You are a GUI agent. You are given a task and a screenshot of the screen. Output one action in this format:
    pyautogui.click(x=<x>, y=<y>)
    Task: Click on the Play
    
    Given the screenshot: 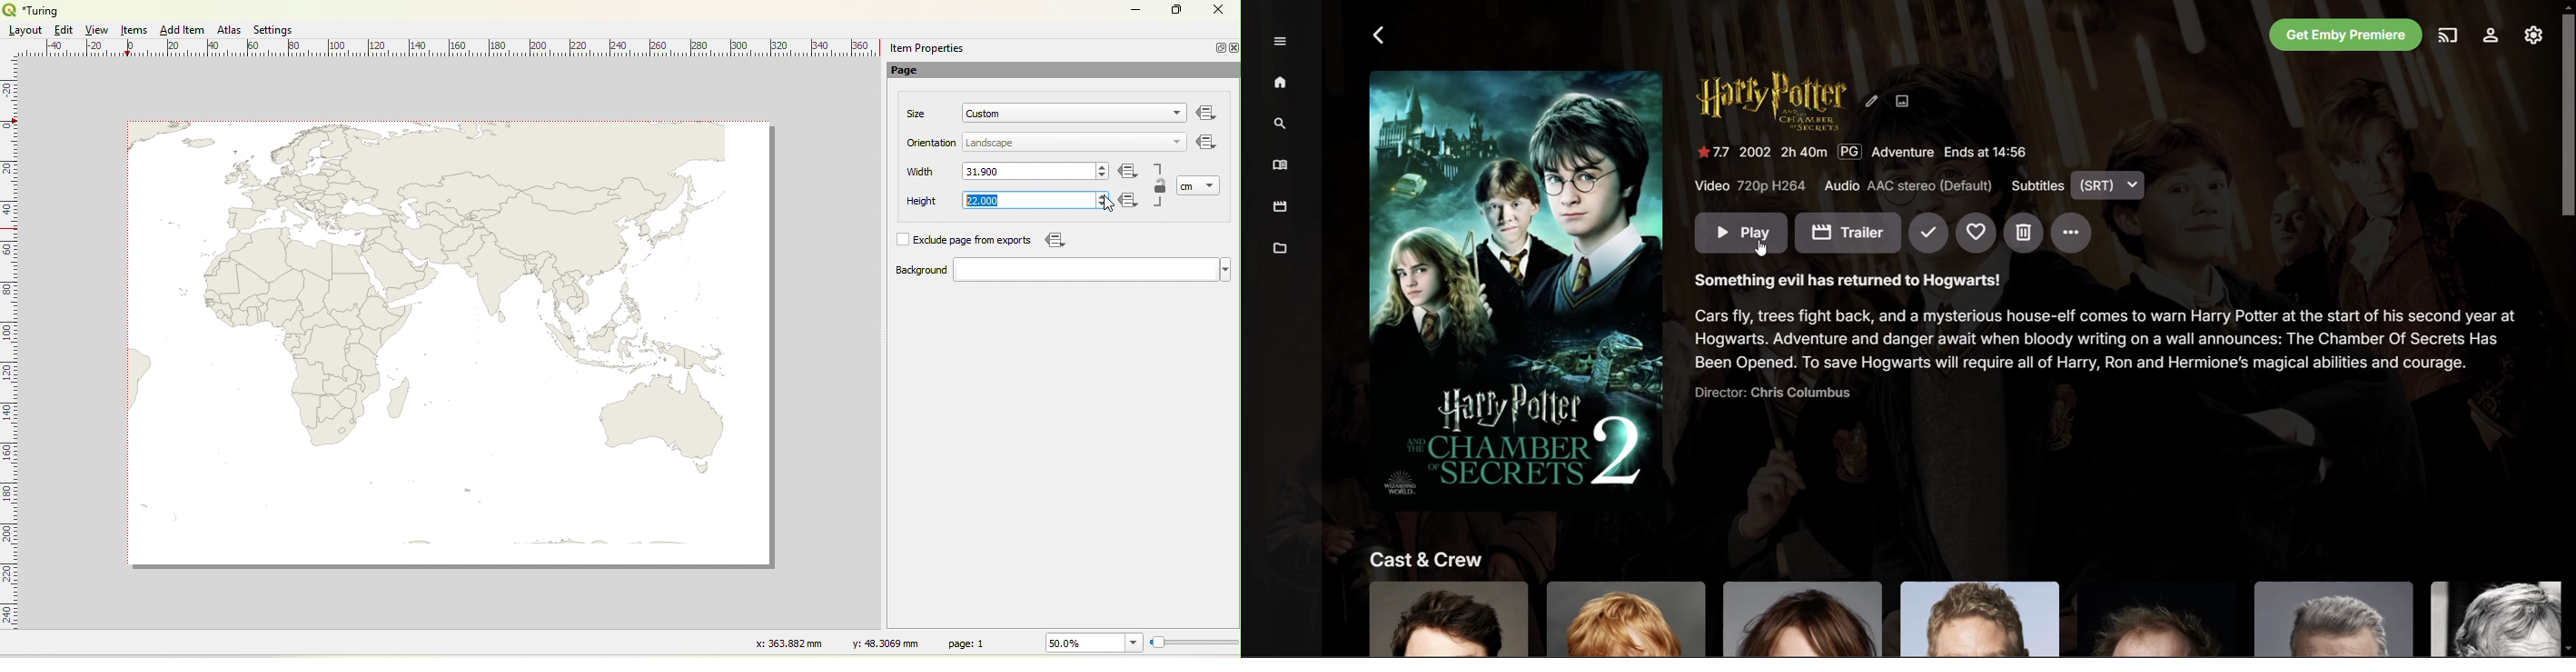 What is the action you would take?
    pyautogui.click(x=1742, y=234)
    